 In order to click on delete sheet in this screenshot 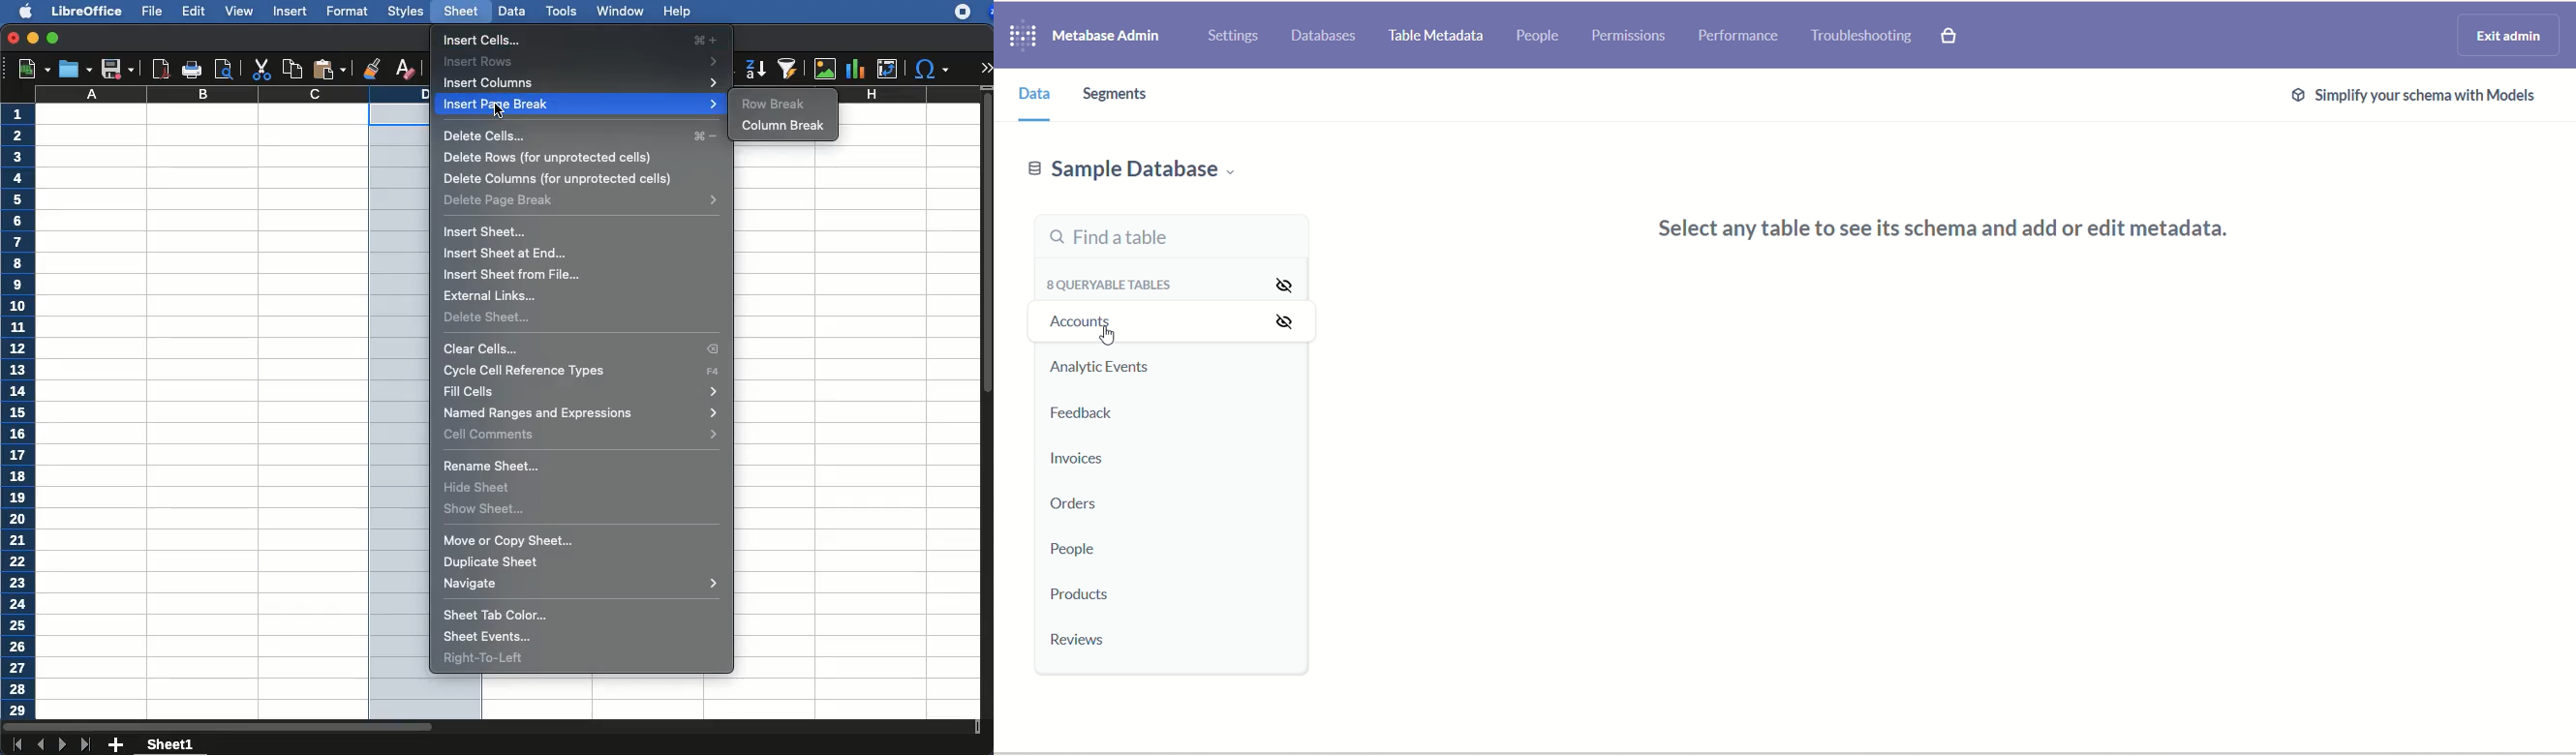, I will do `click(487, 317)`.